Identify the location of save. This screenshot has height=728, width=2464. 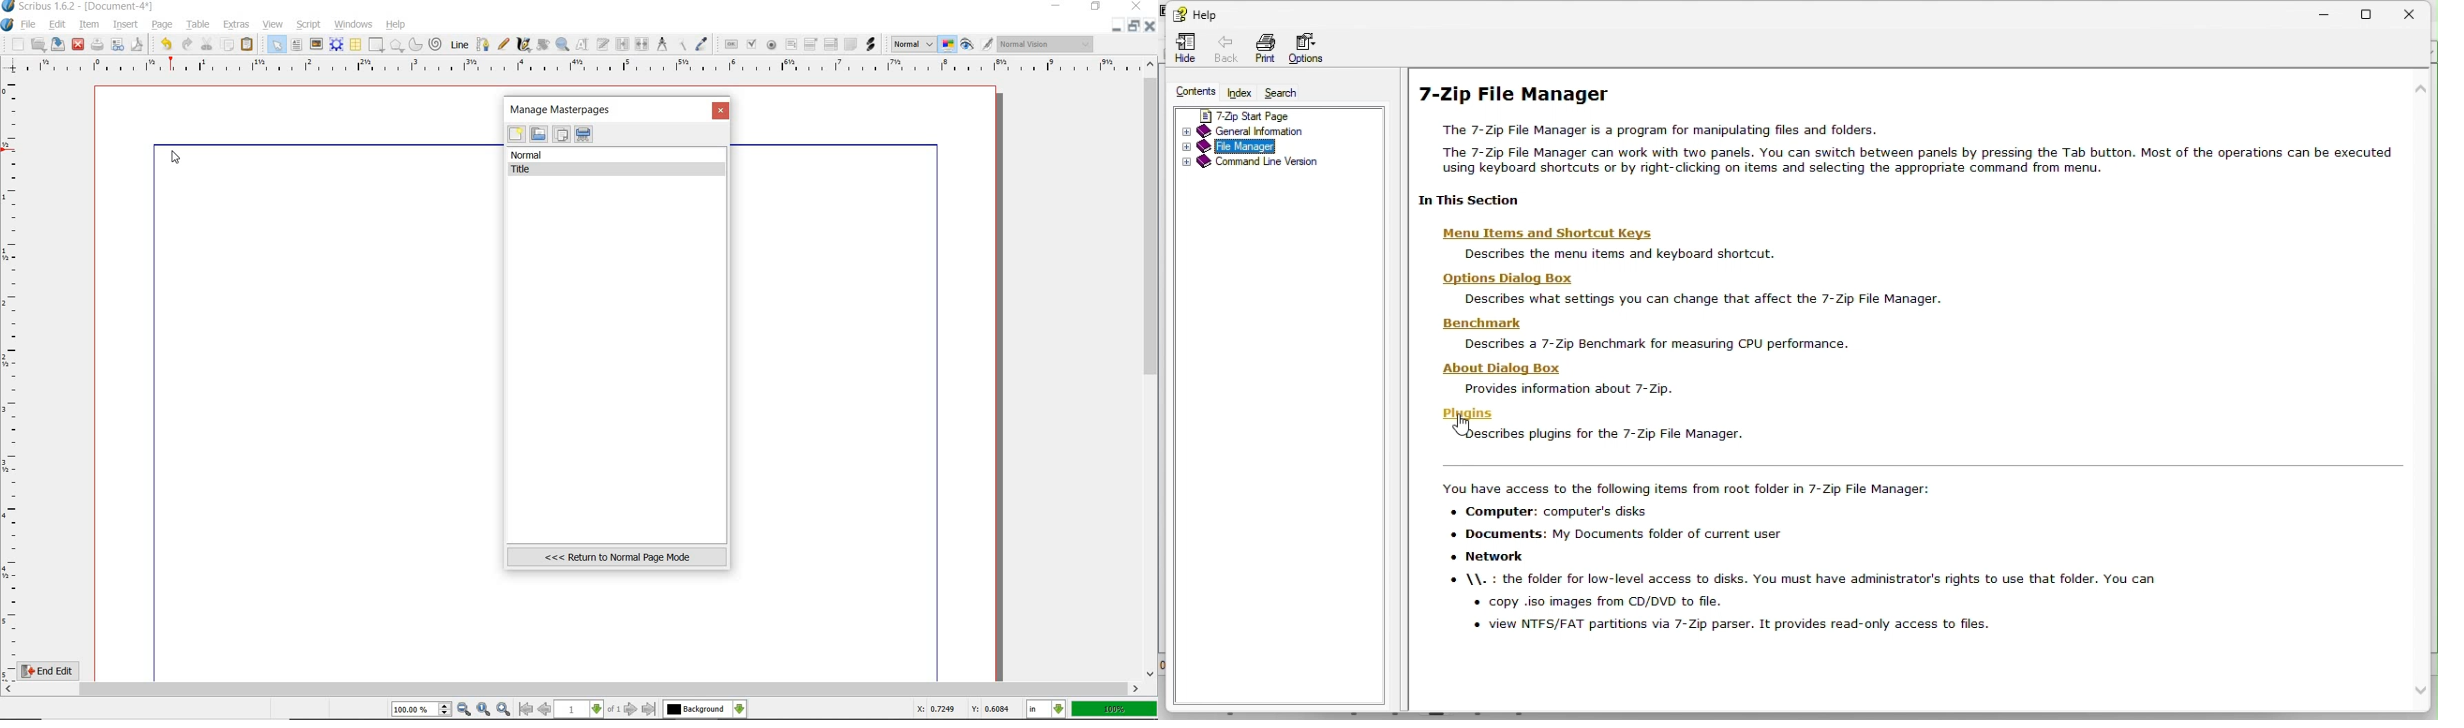
(59, 44).